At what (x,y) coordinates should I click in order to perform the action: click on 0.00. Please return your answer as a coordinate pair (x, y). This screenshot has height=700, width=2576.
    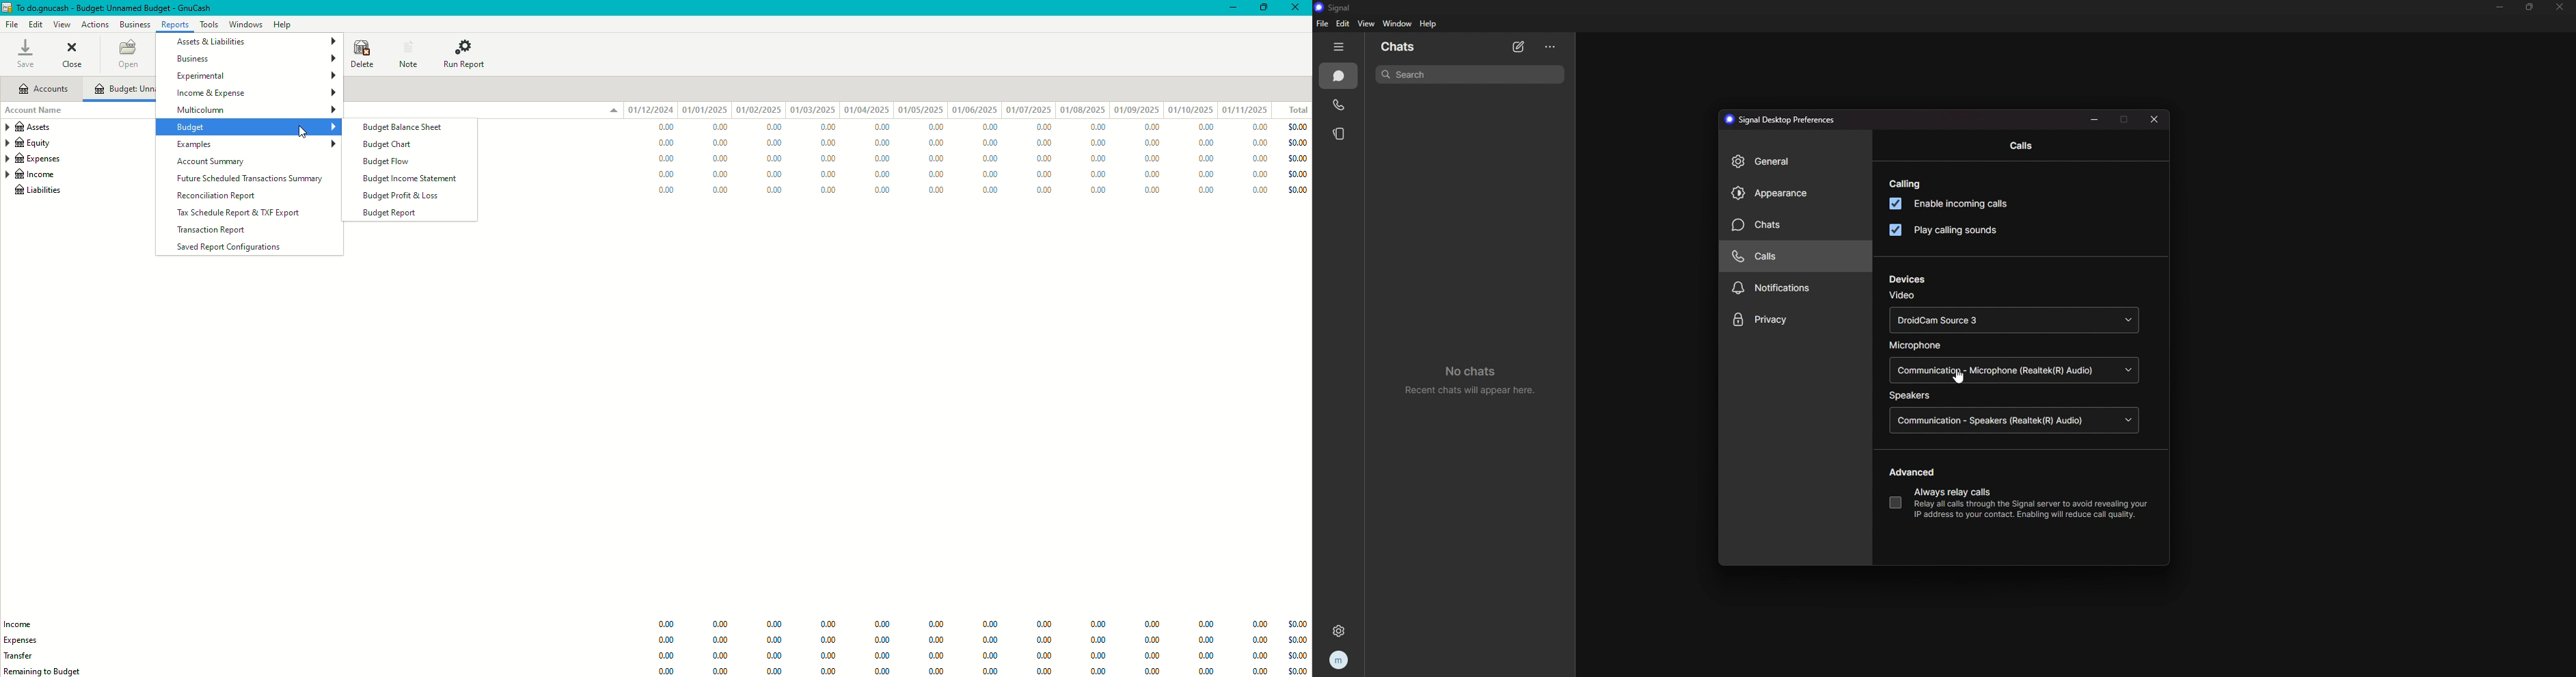
    Looking at the image, I should click on (938, 157).